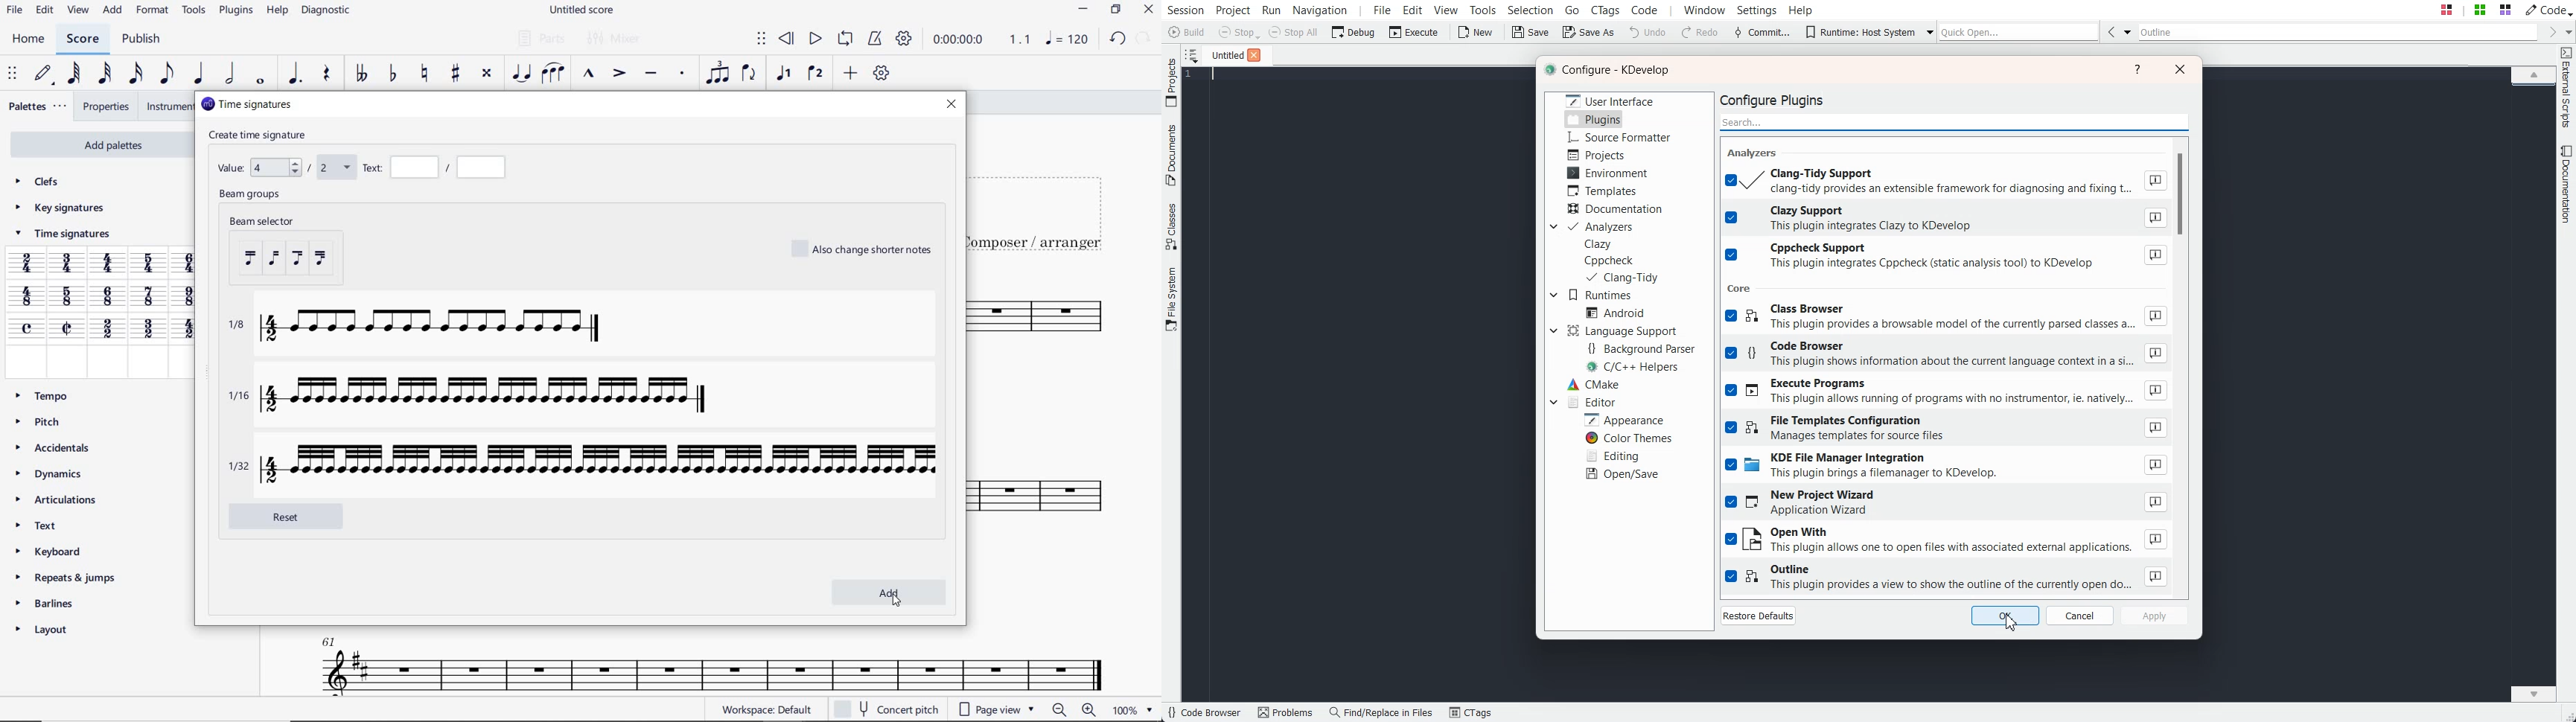 The image size is (2576, 728). I want to click on ACCIDENTALS, so click(51, 446).